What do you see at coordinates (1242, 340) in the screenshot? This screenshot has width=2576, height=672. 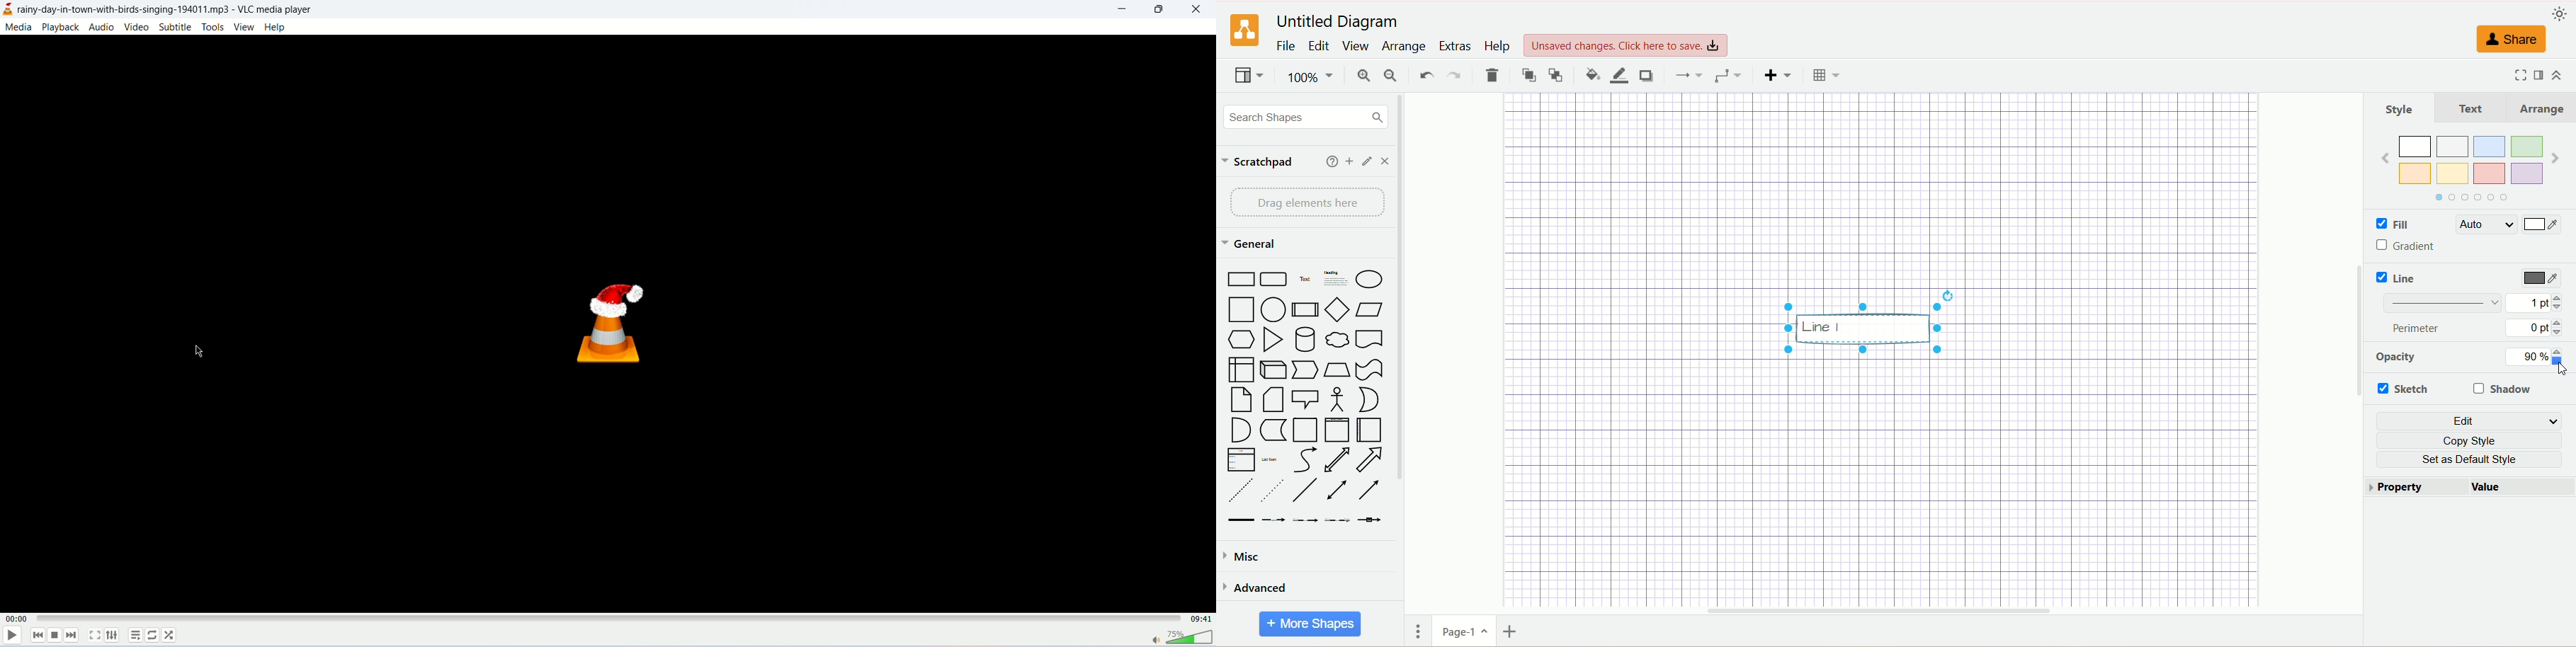 I see `Hexagon` at bounding box center [1242, 340].